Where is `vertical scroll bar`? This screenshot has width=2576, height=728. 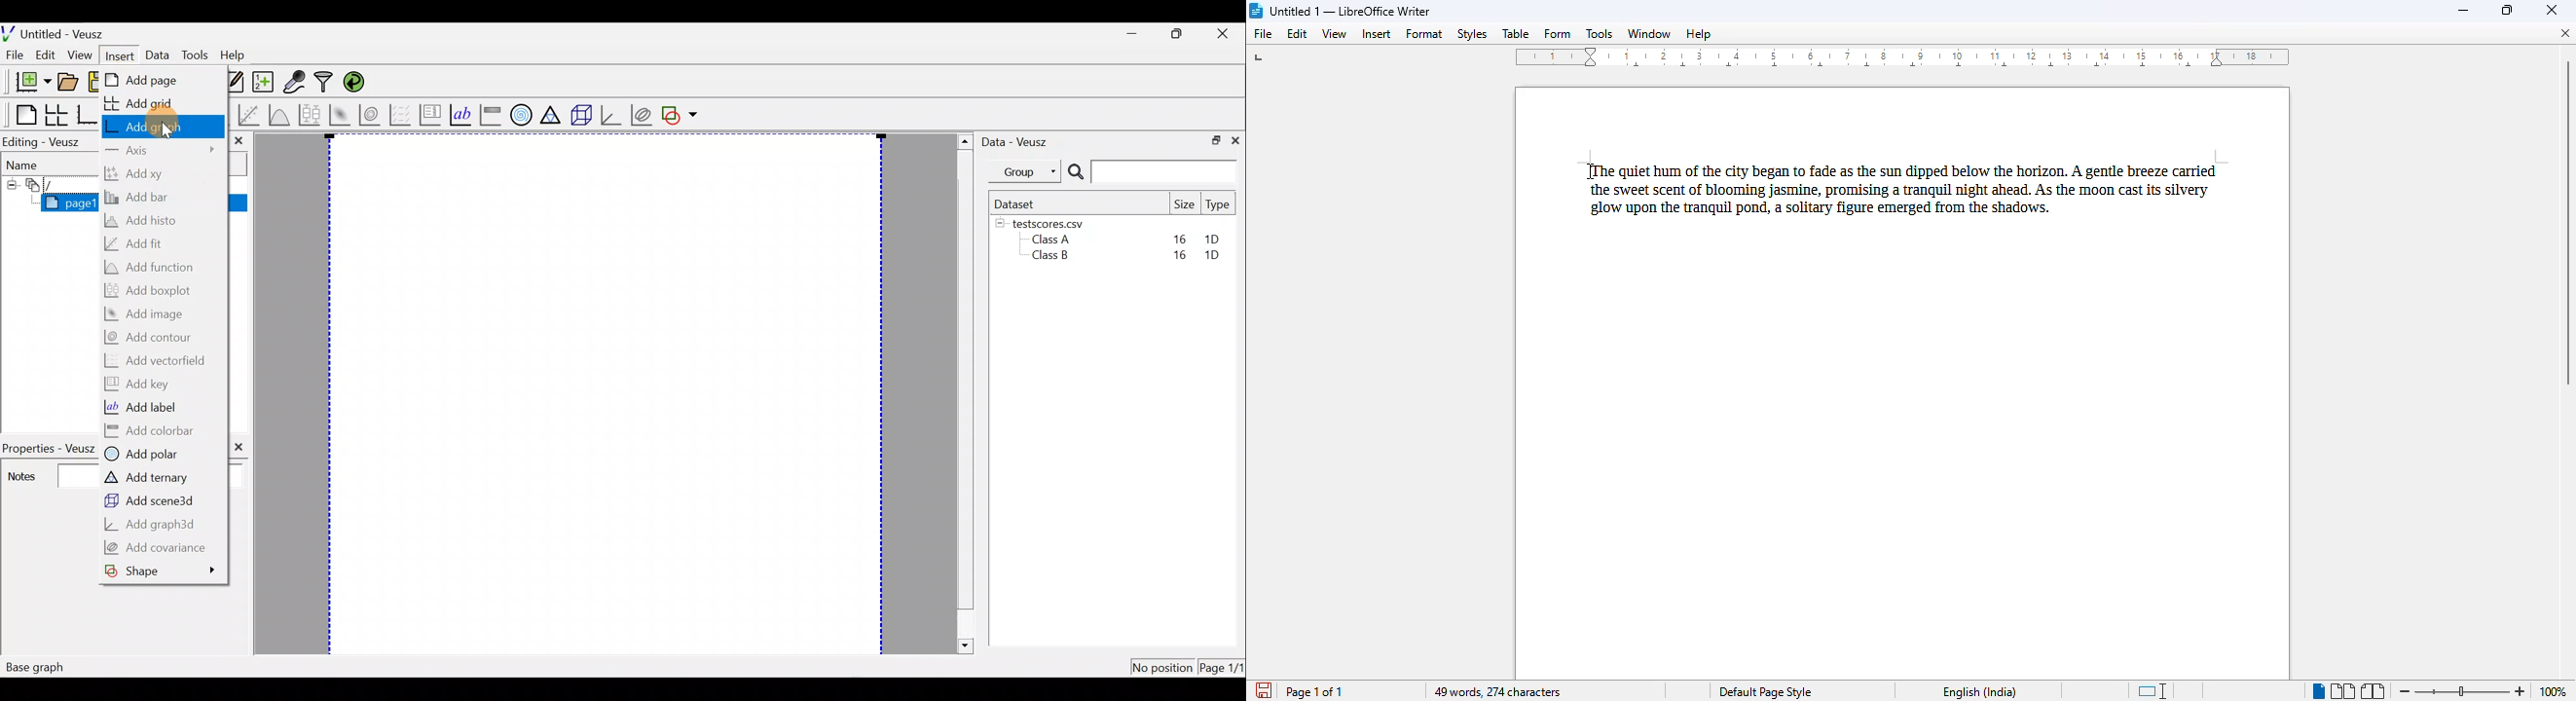 vertical scroll bar is located at coordinates (2563, 222).